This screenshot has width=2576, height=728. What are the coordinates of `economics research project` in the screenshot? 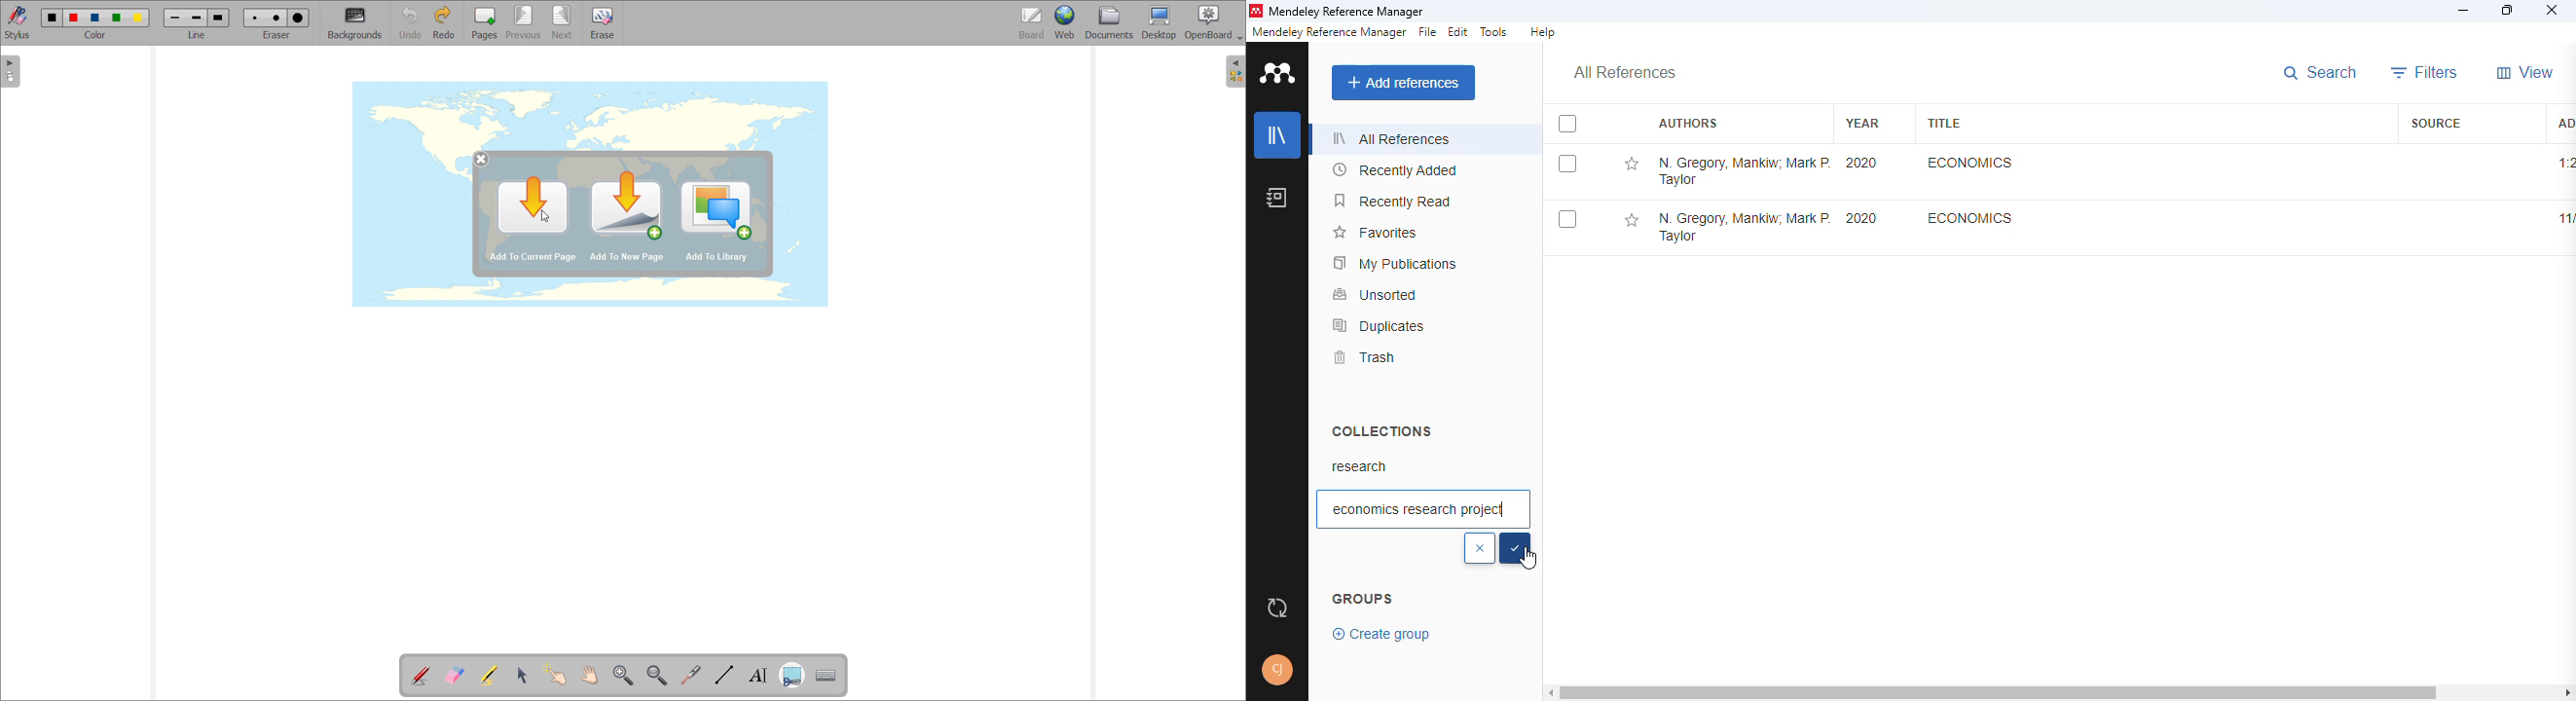 It's located at (1423, 509).